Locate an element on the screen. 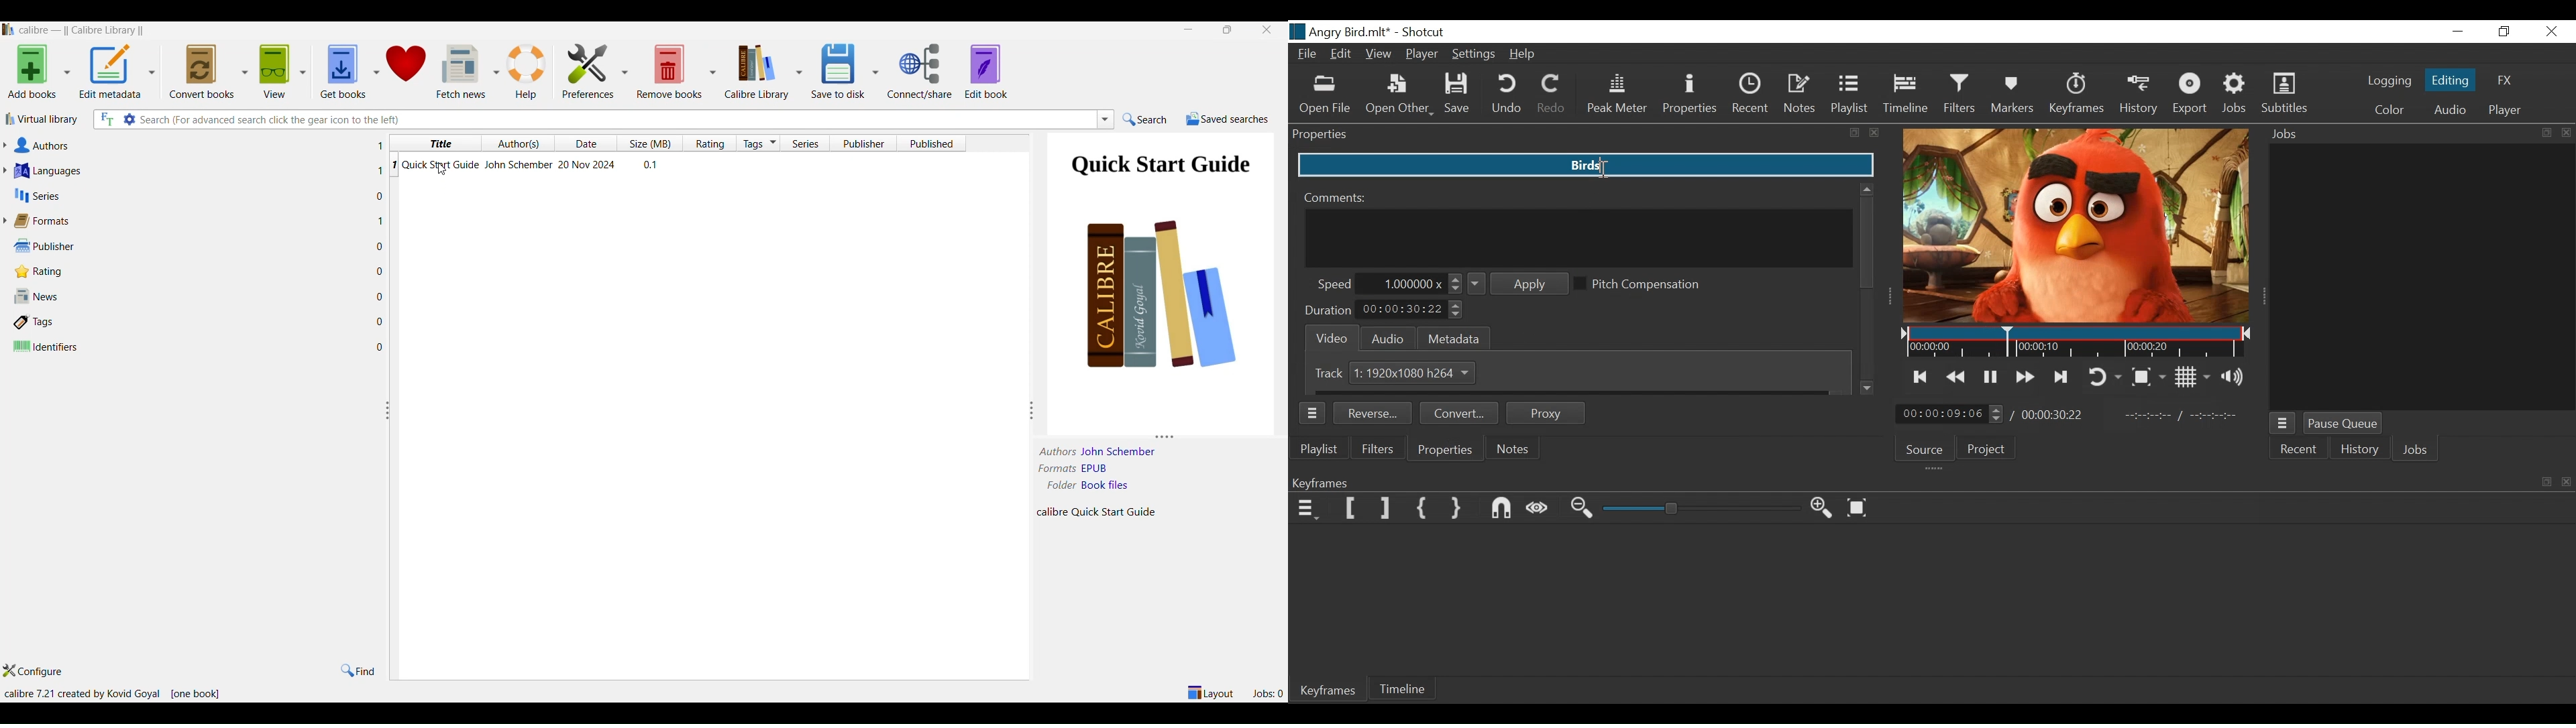 The width and height of the screenshot is (2576, 728). book detail is located at coordinates (676, 164).